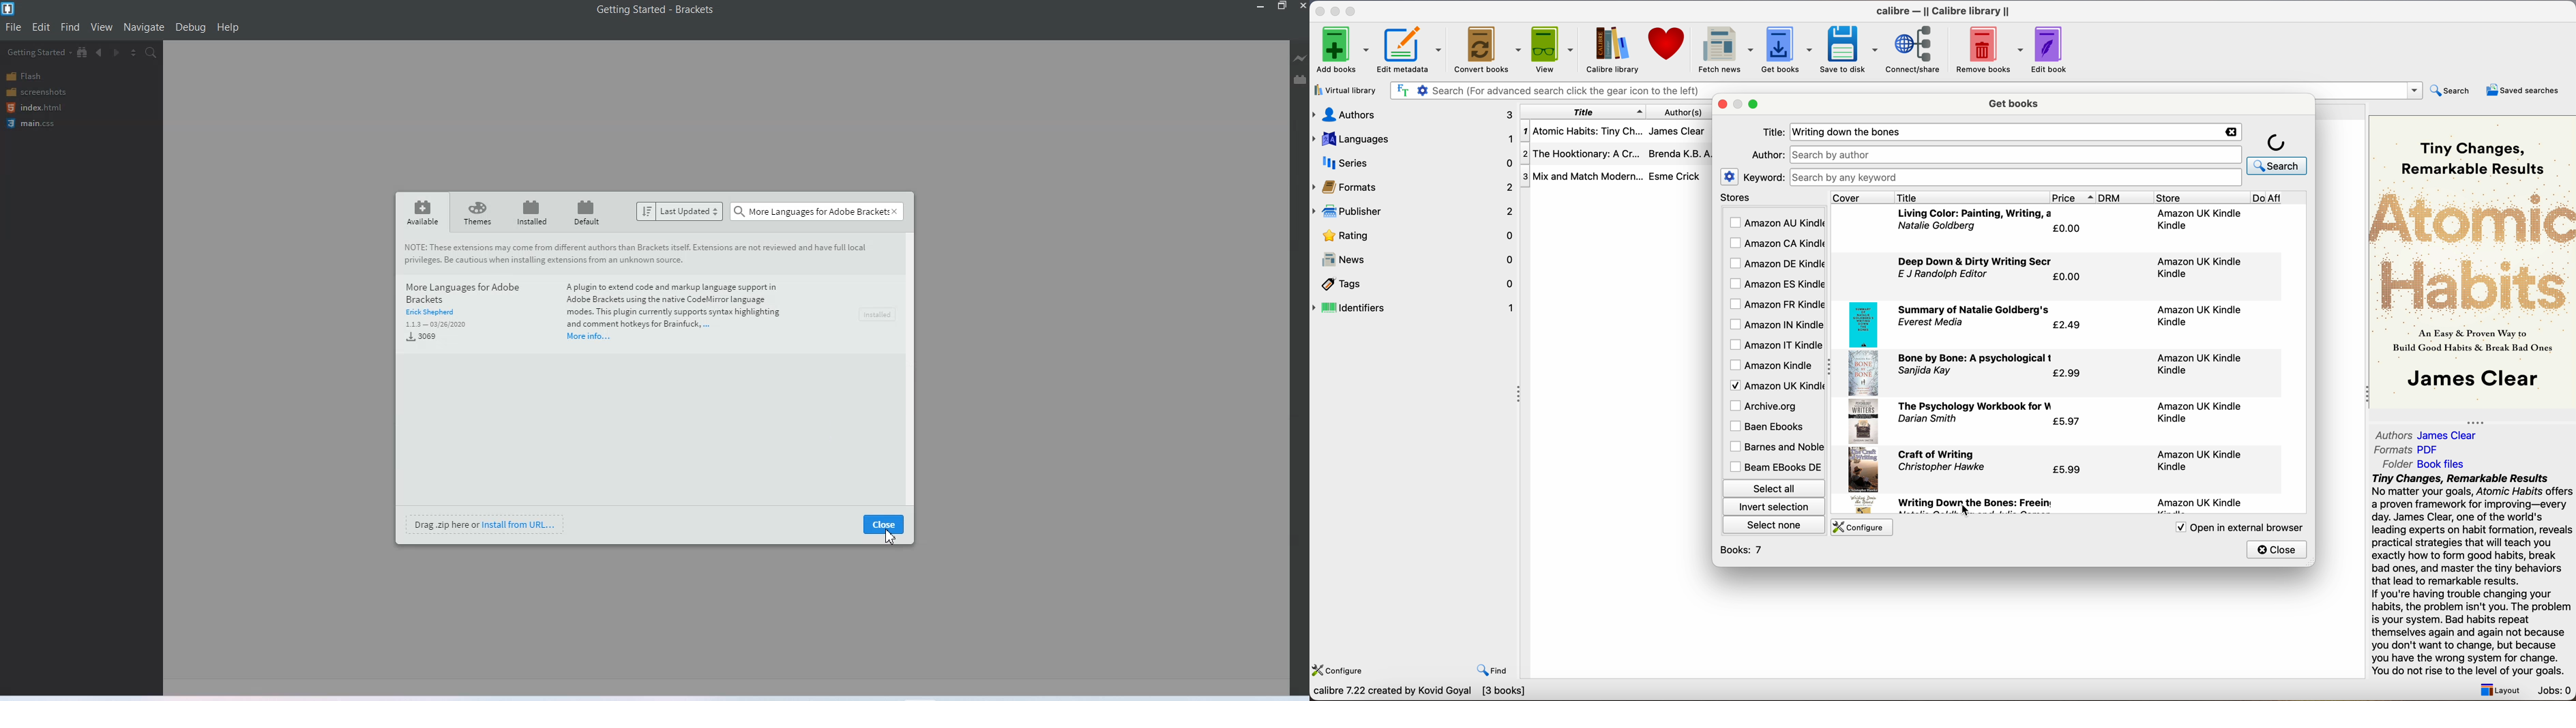 The height and width of the screenshot is (728, 2576). Describe the element at coordinates (2277, 549) in the screenshot. I see `close` at that location.